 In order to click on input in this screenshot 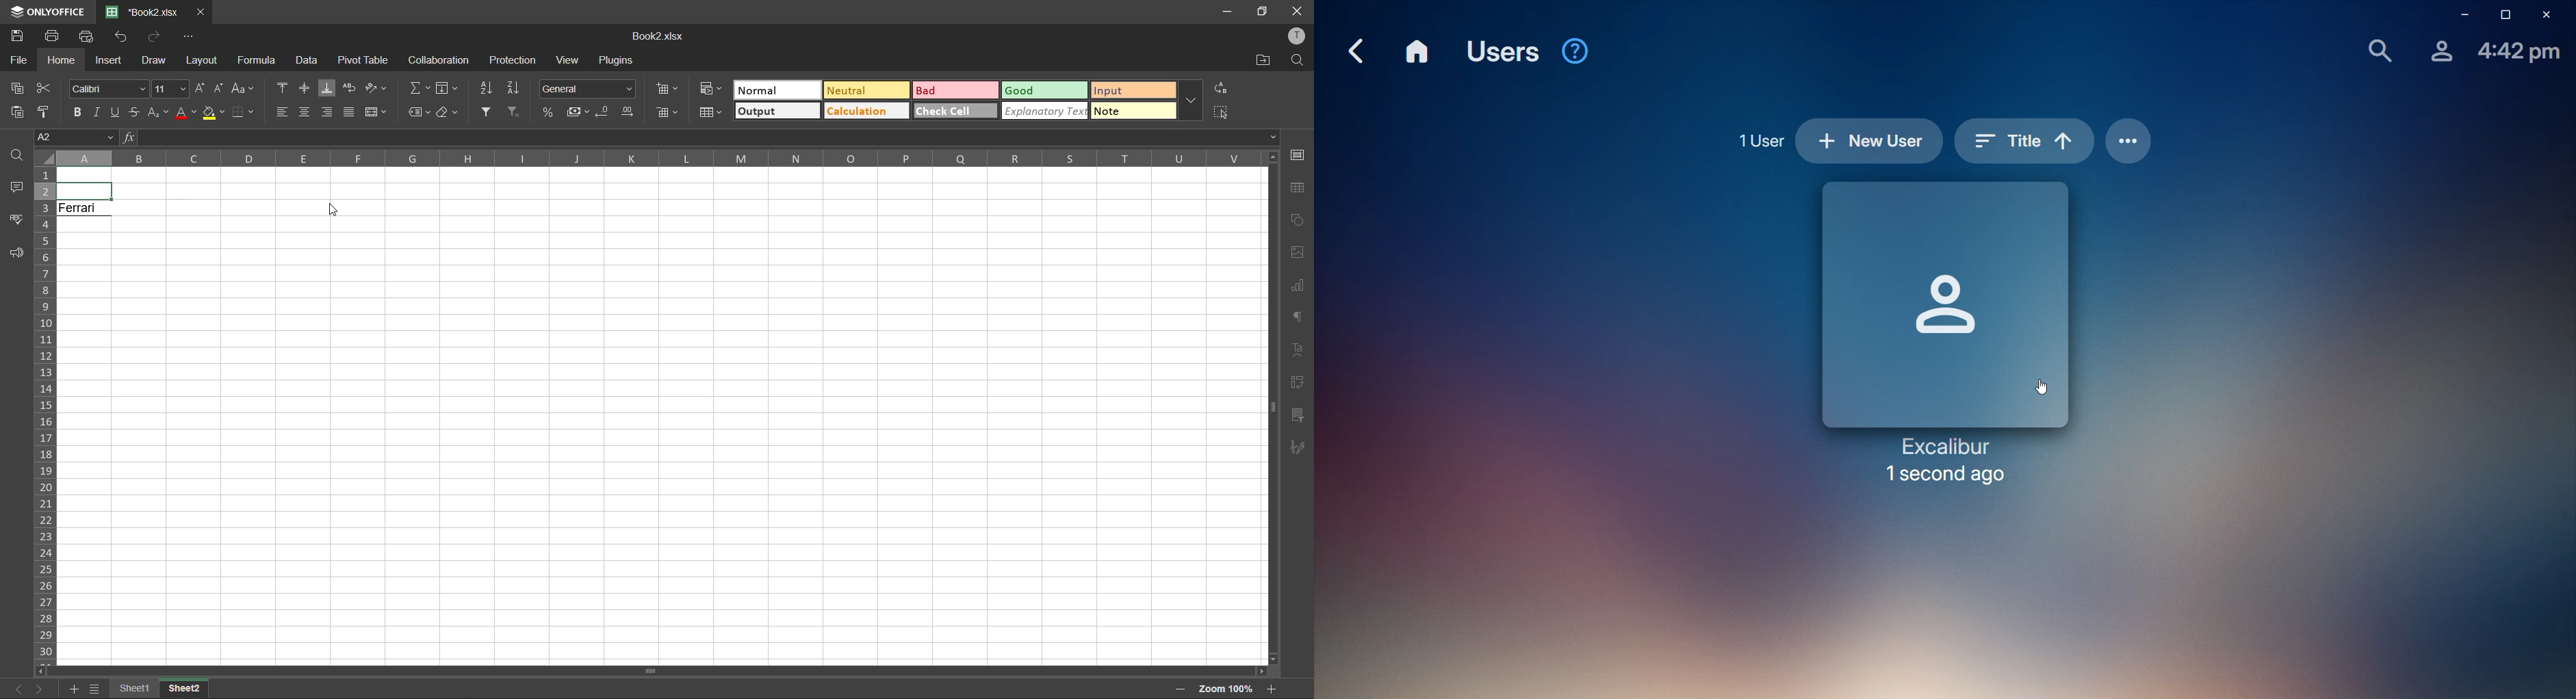, I will do `click(1131, 92)`.